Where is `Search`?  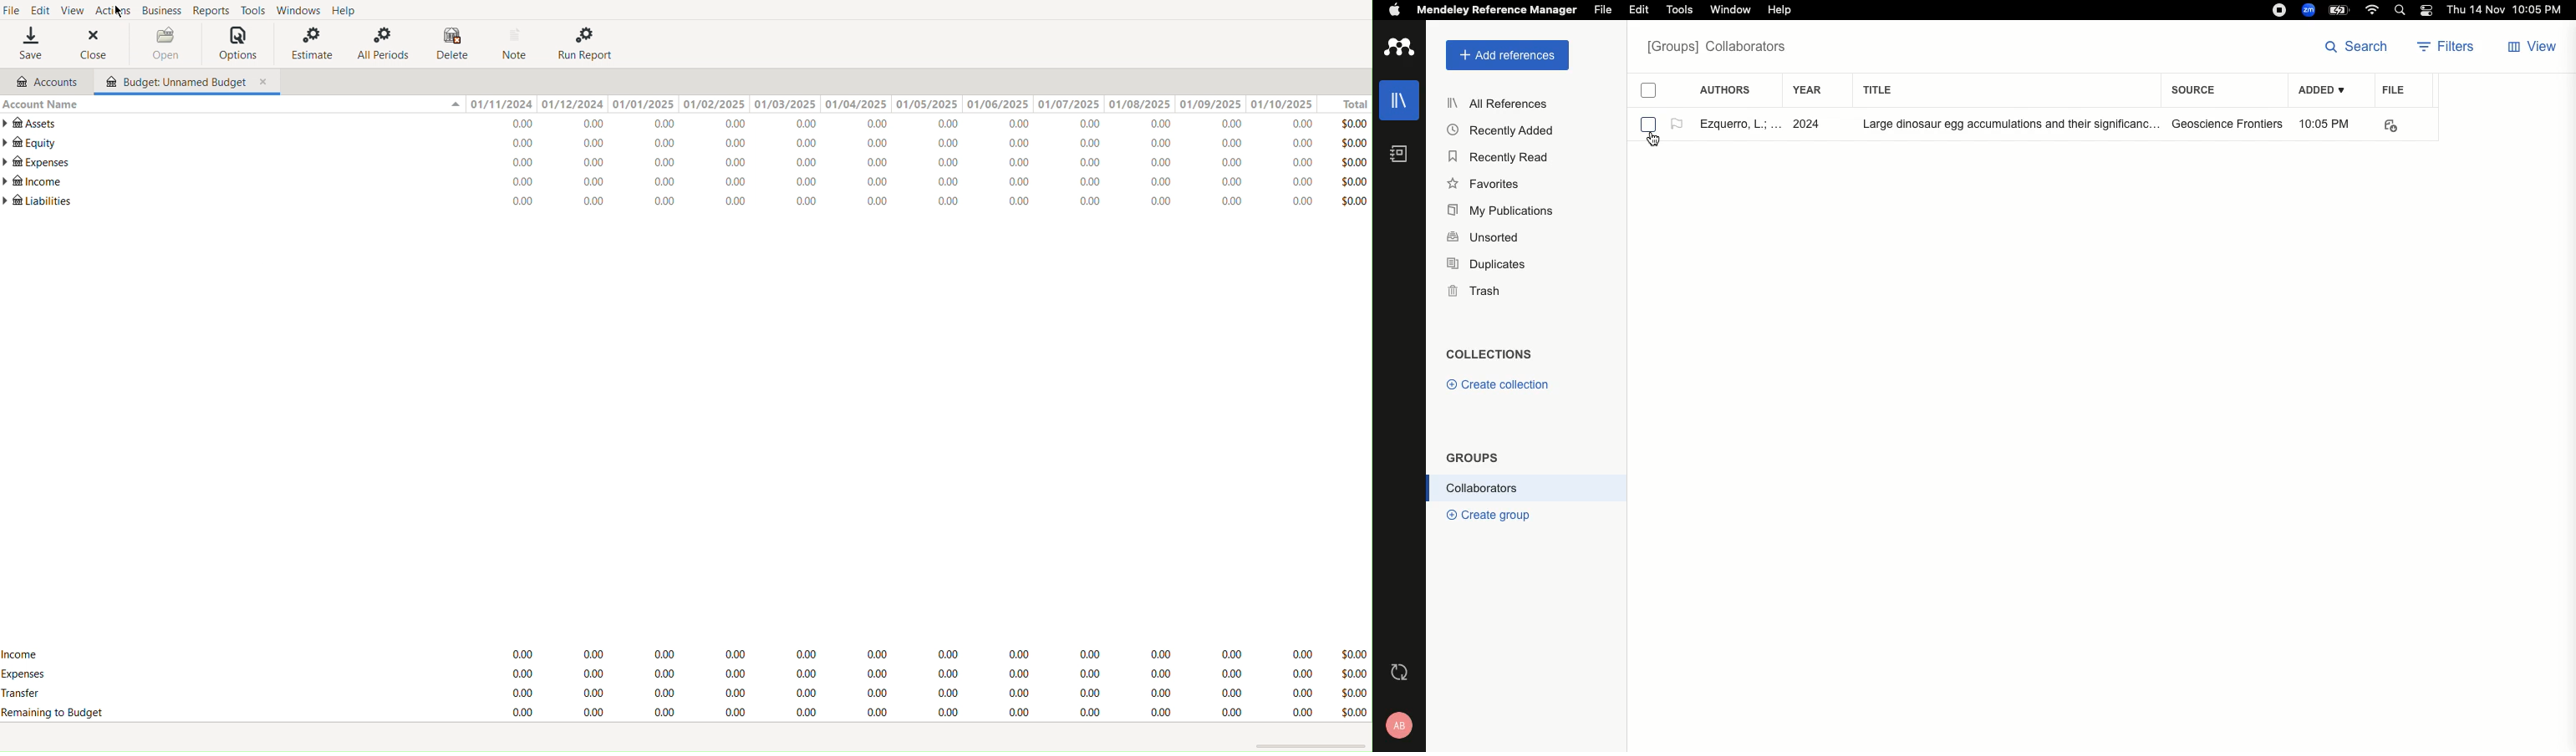 Search is located at coordinates (2356, 45).